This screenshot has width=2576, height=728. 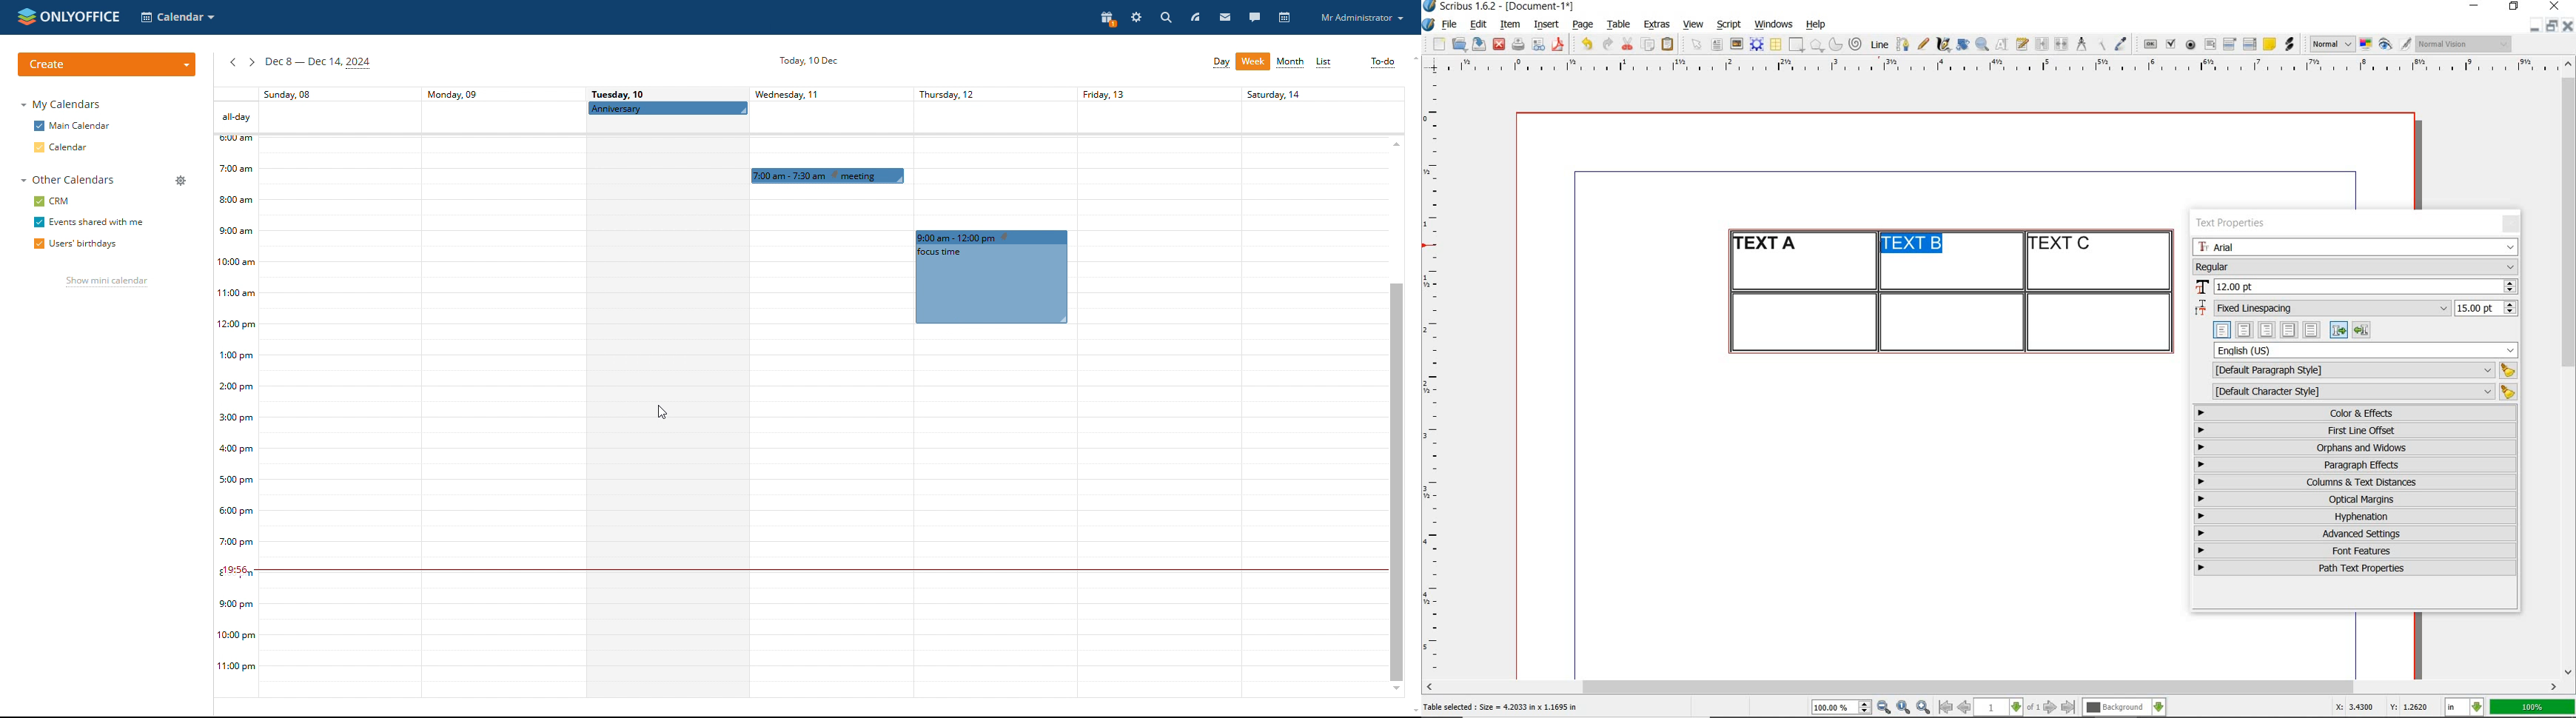 What do you see at coordinates (2332, 45) in the screenshot?
I see `select image preview mode` at bounding box center [2332, 45].